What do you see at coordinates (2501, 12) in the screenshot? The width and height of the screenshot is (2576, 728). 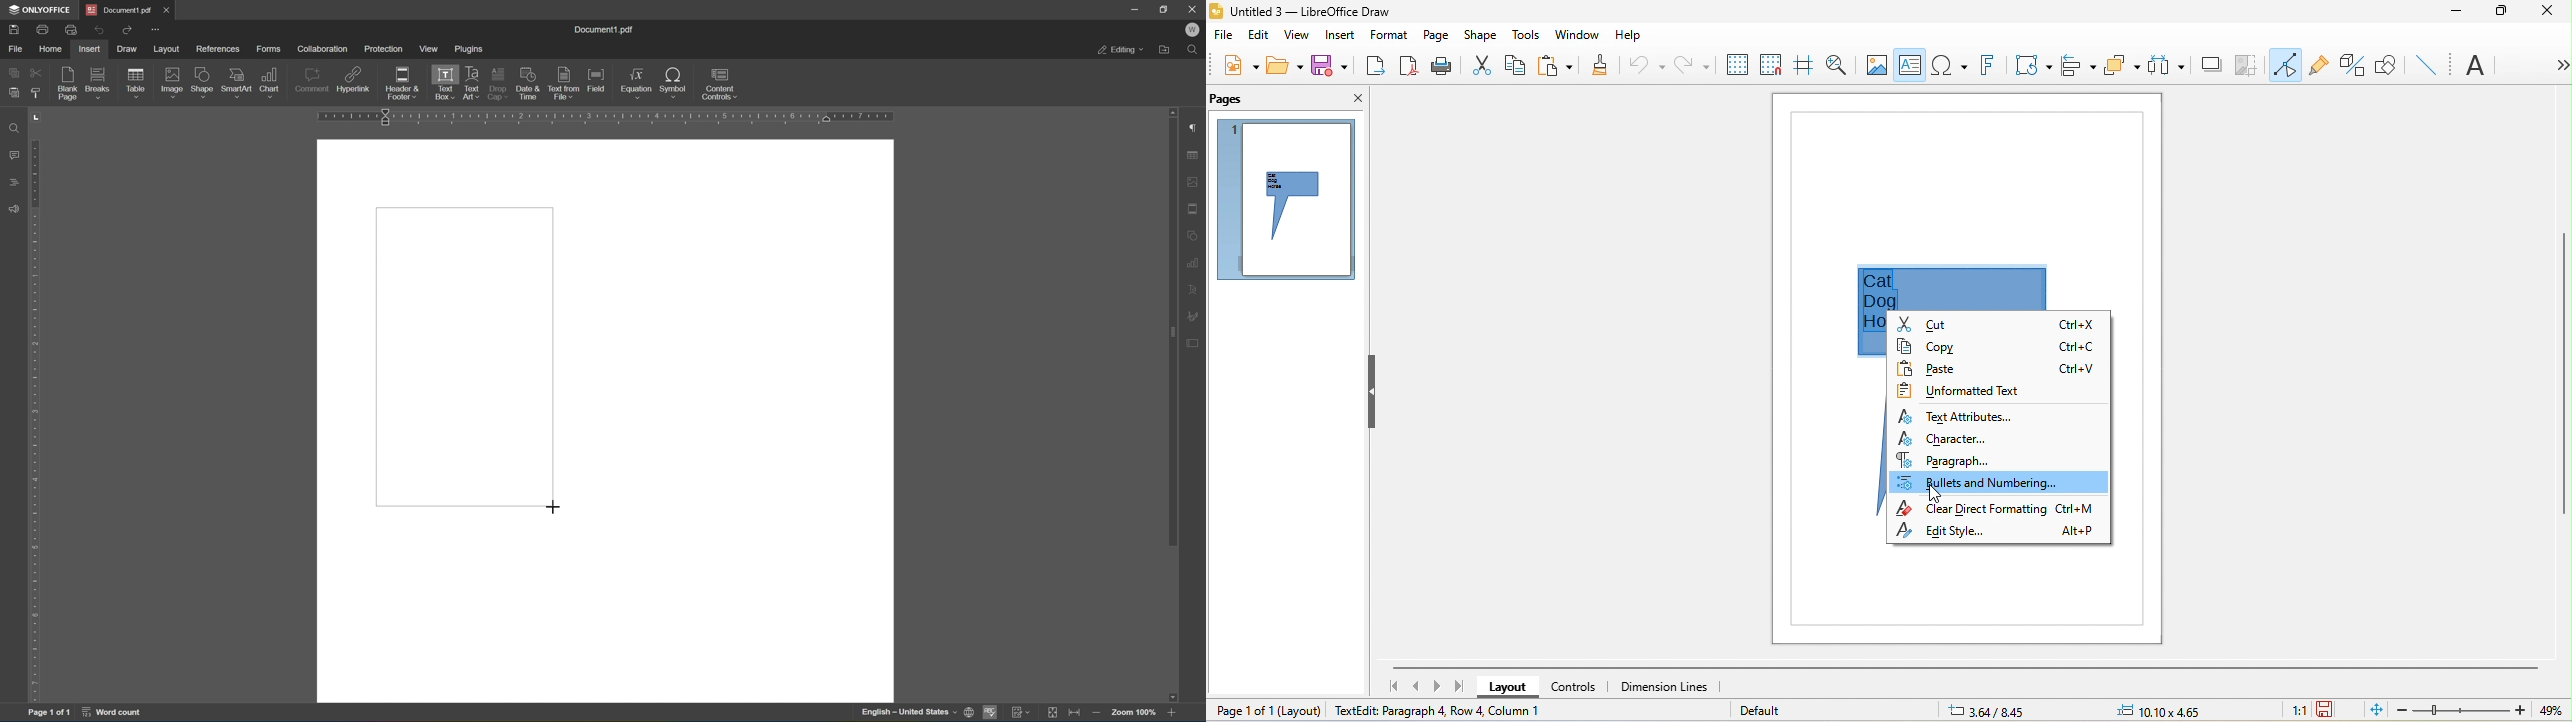 I see `maximize` at bounding box center [2501, 12].